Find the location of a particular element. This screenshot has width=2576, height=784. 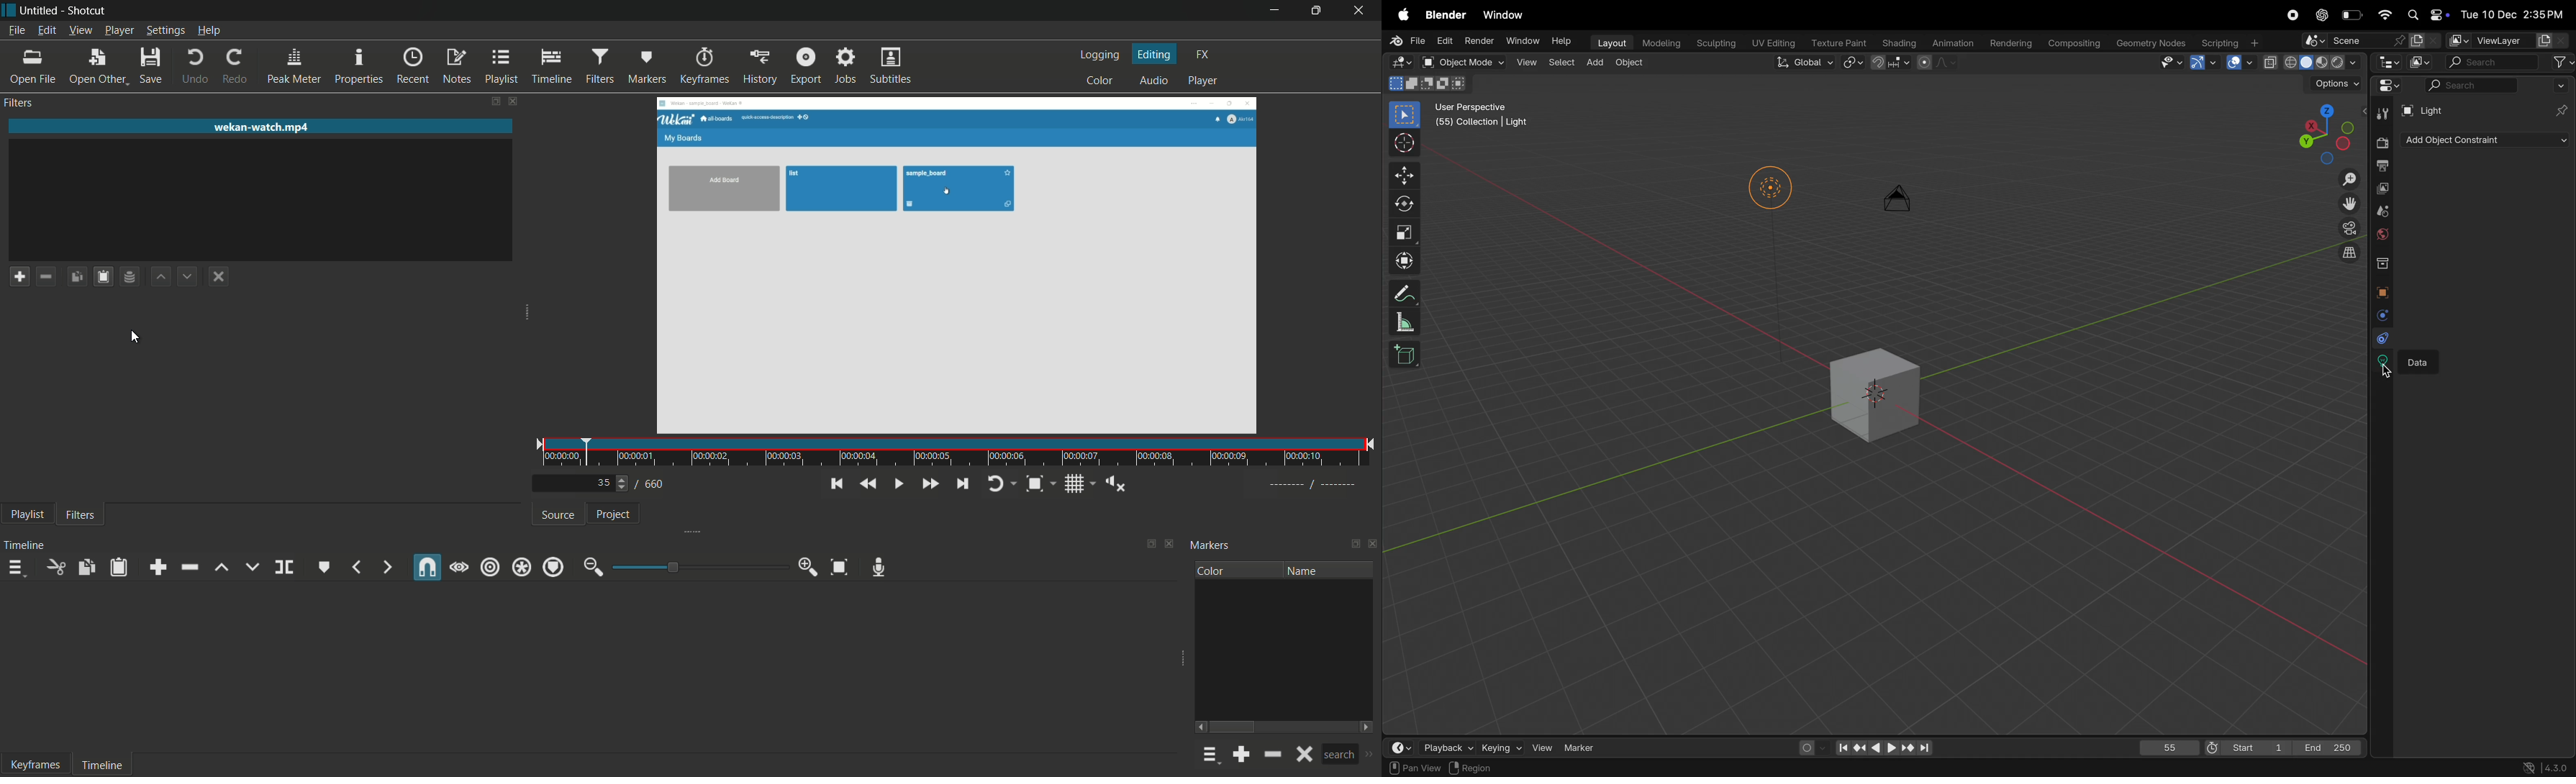

versions is located at coordinates (2544, 766).